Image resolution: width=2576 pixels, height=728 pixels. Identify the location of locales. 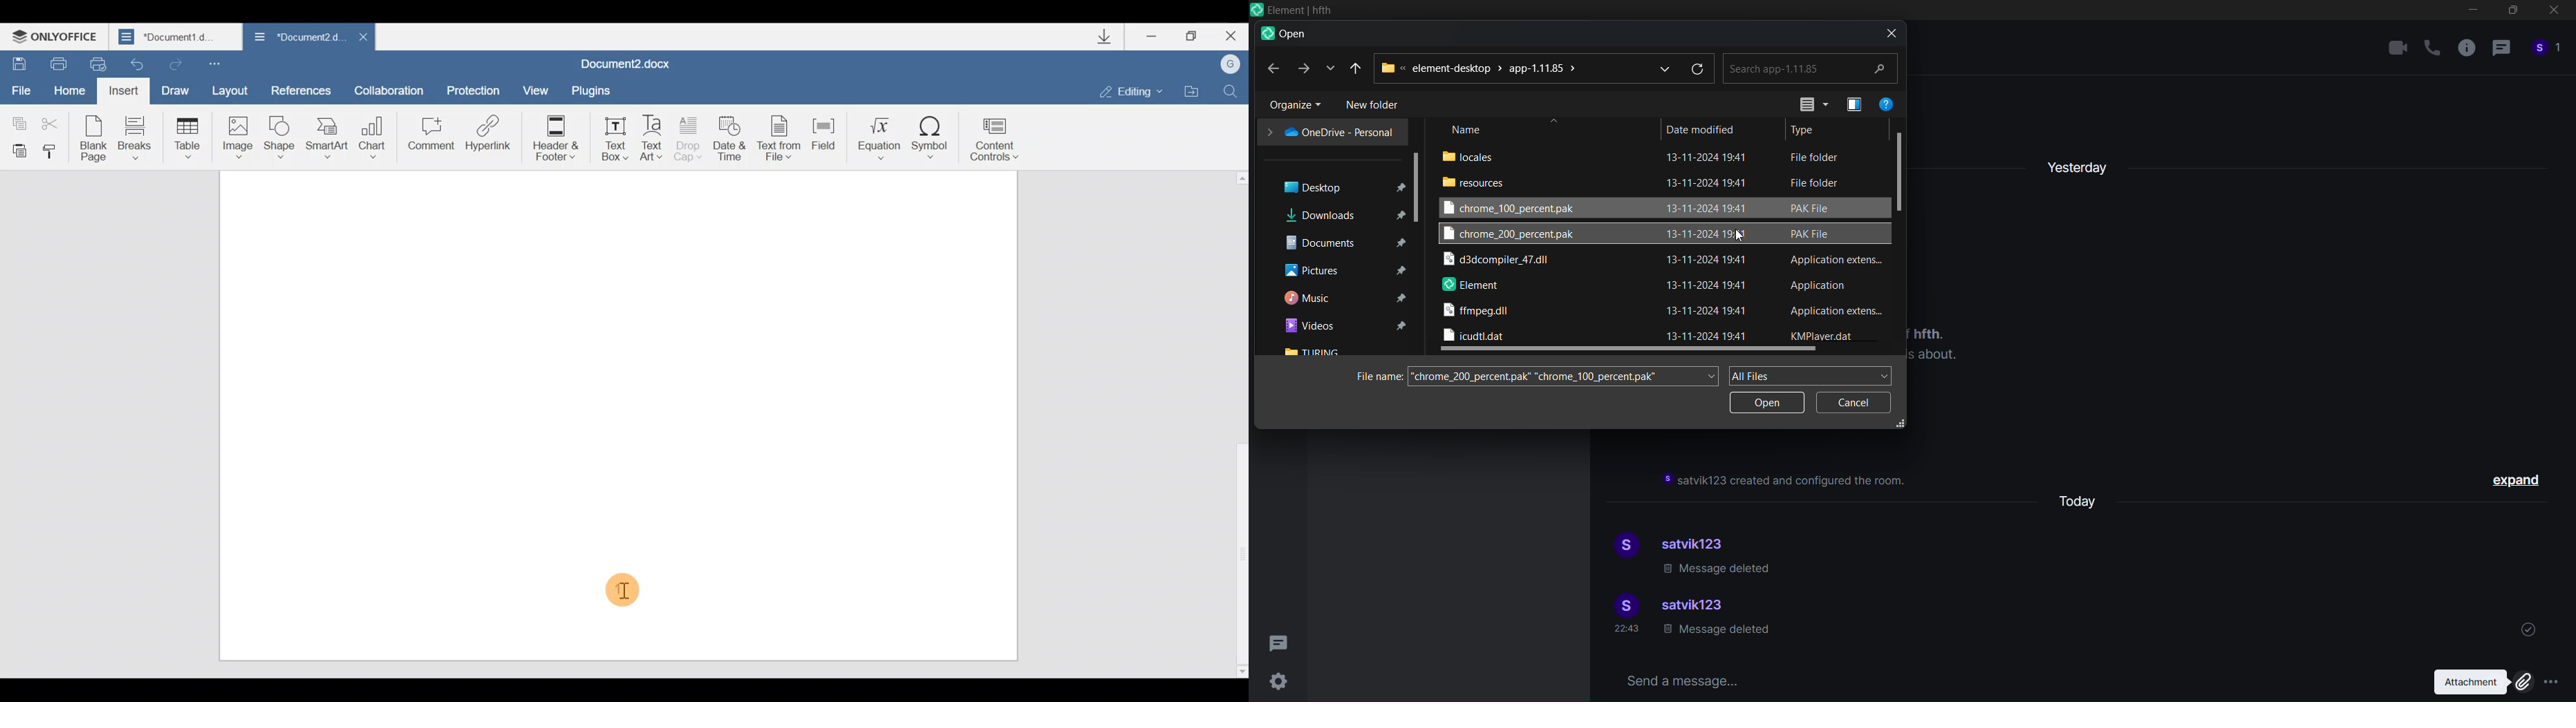
(1474, 155).